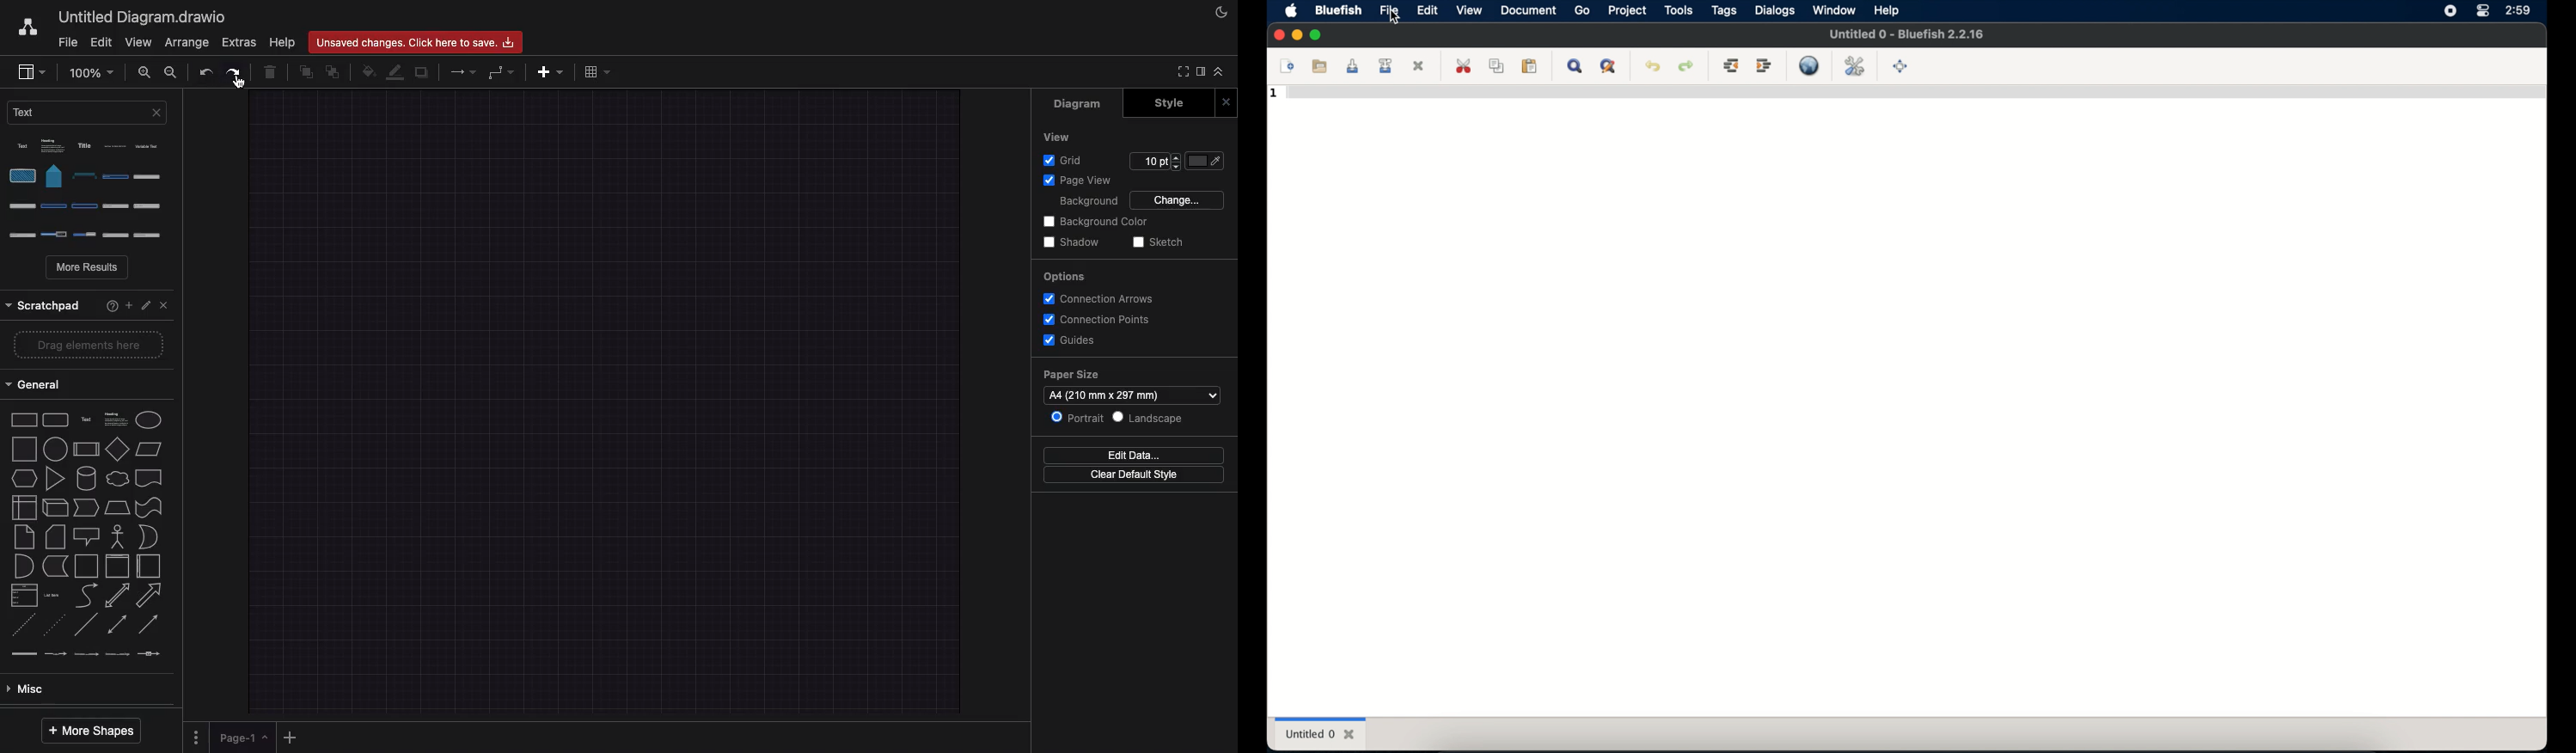 The image size is (2576, 756). I want to click on Text options, so click(91, 189).